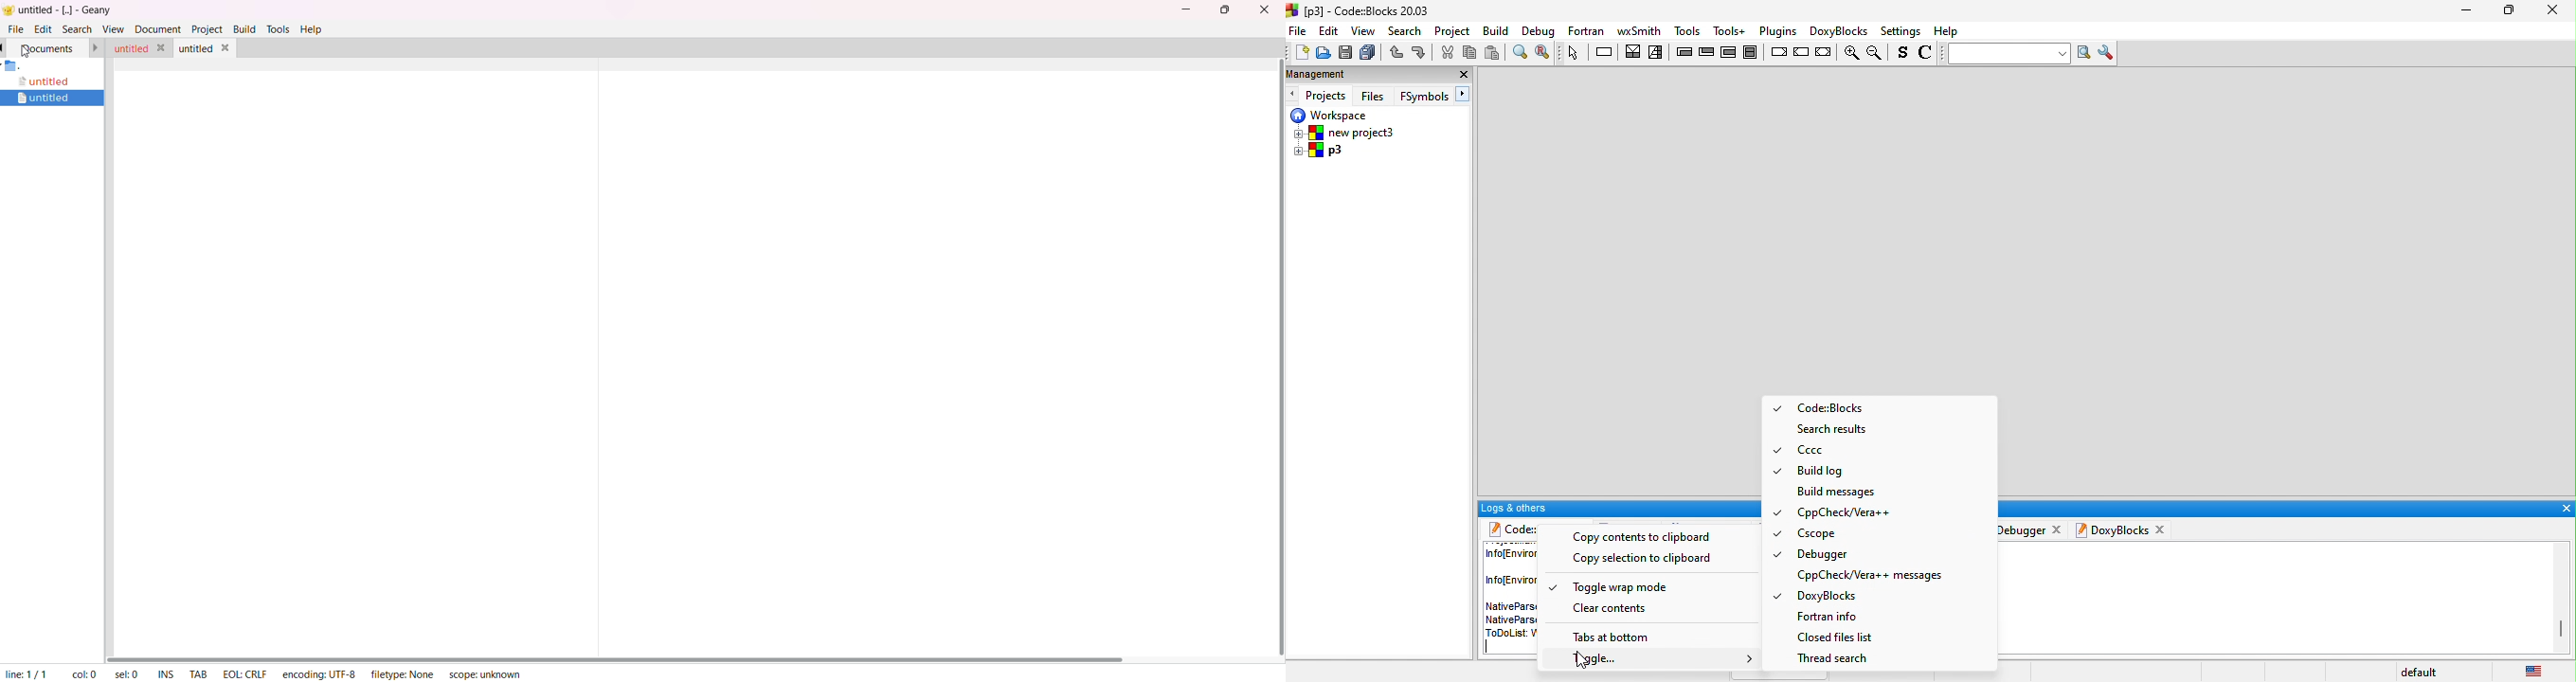 This screenshot has width=2576, height=700. I want to click on zoom out, so click(1877, 53).